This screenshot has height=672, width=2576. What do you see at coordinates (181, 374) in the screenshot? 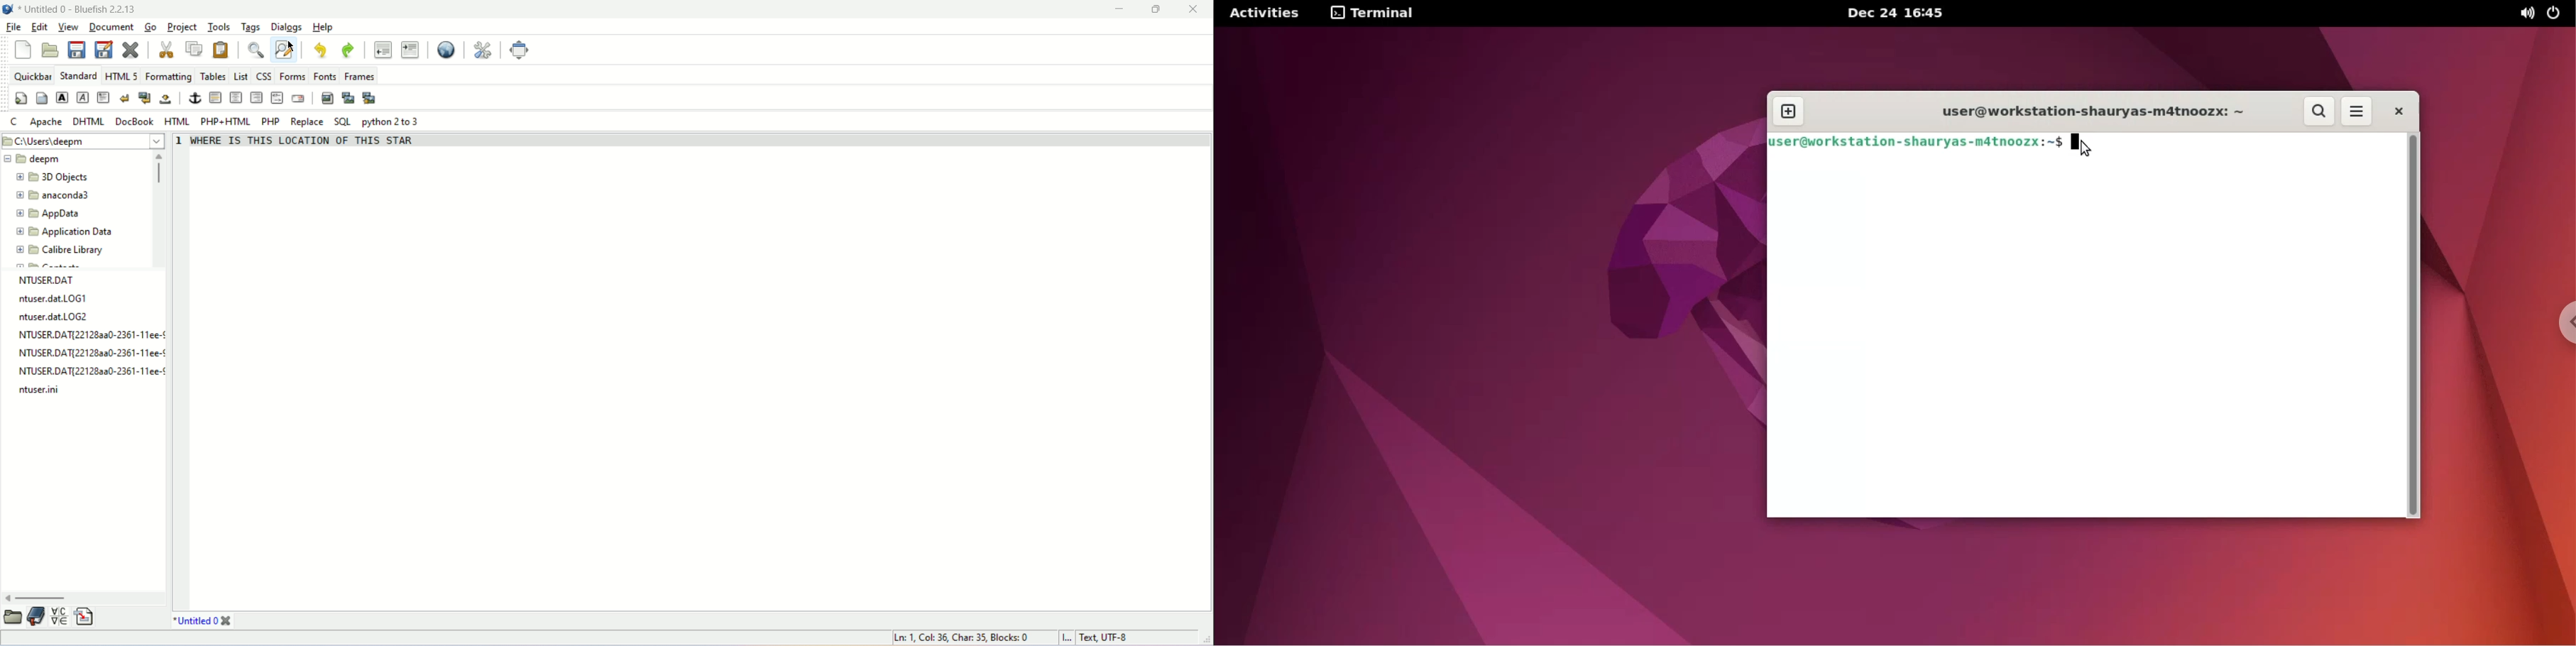
I see `line number` at bounding box center [181, 374].